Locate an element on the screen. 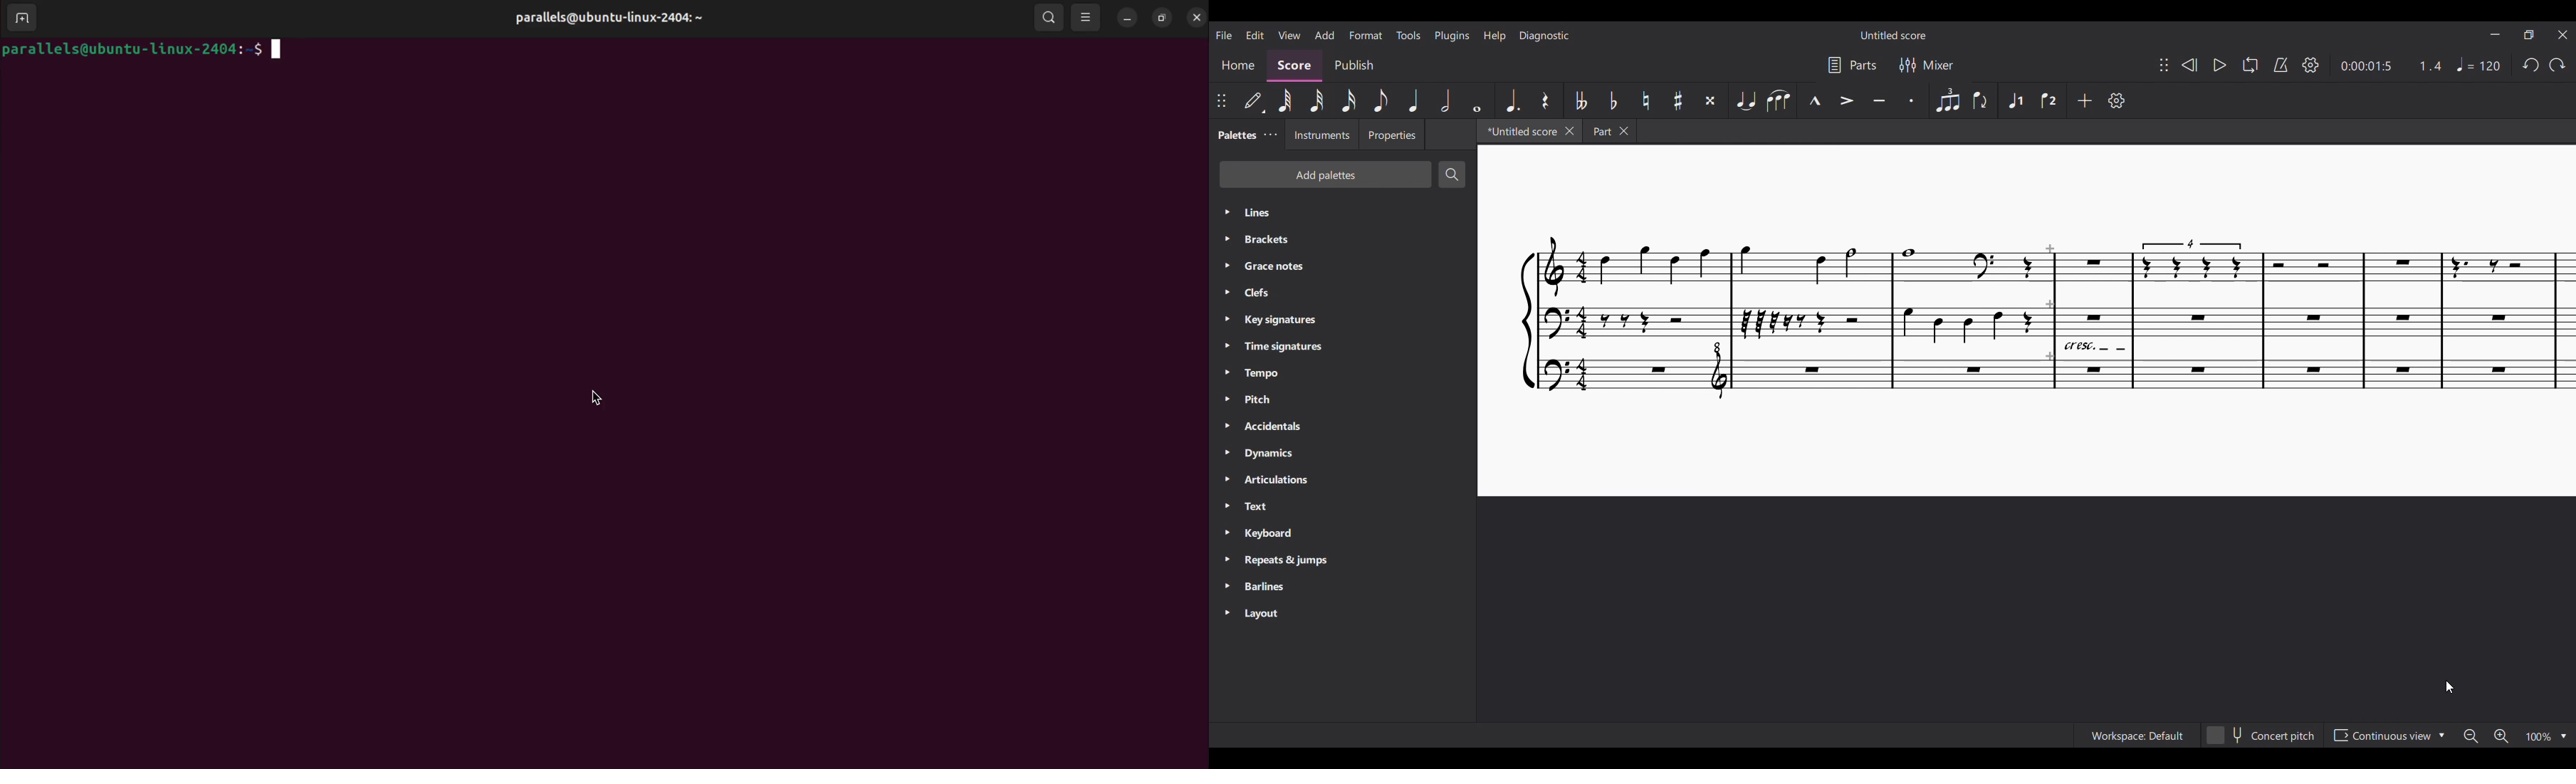  Home section is located at coordinates (1238, 66).